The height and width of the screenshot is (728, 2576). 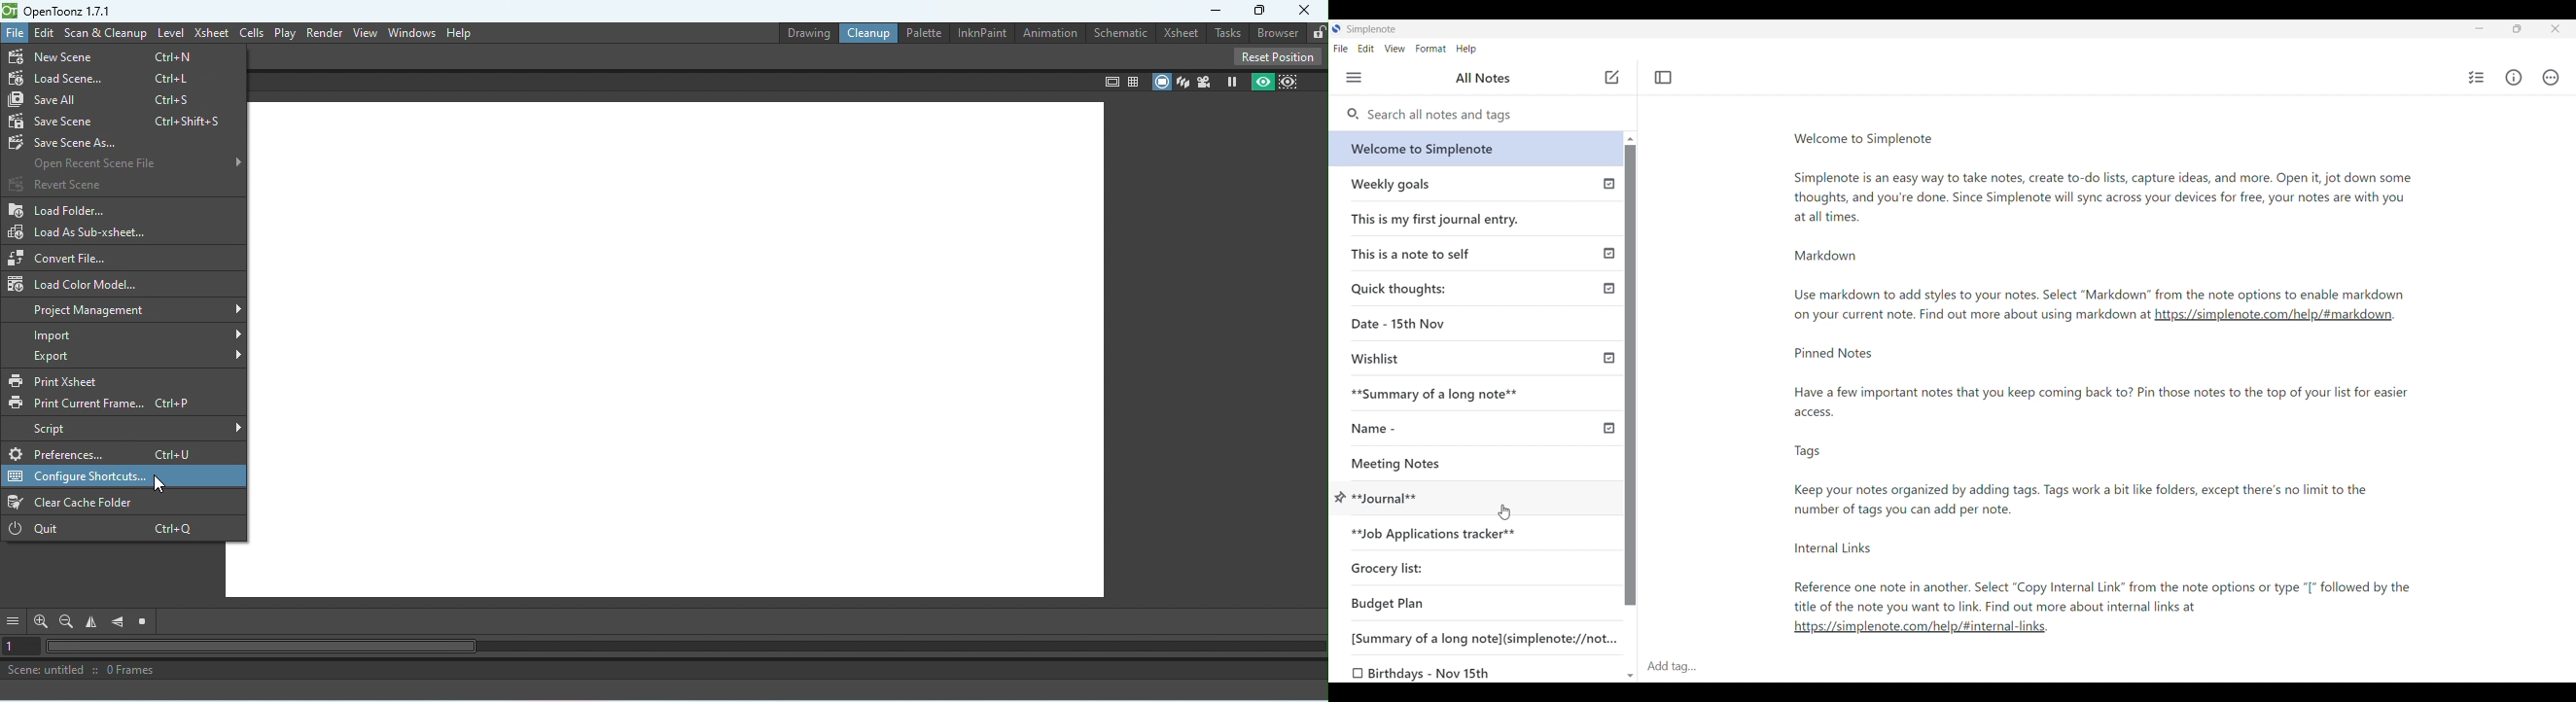 I want to click on Edit menu, so click(x=1366, y=49).